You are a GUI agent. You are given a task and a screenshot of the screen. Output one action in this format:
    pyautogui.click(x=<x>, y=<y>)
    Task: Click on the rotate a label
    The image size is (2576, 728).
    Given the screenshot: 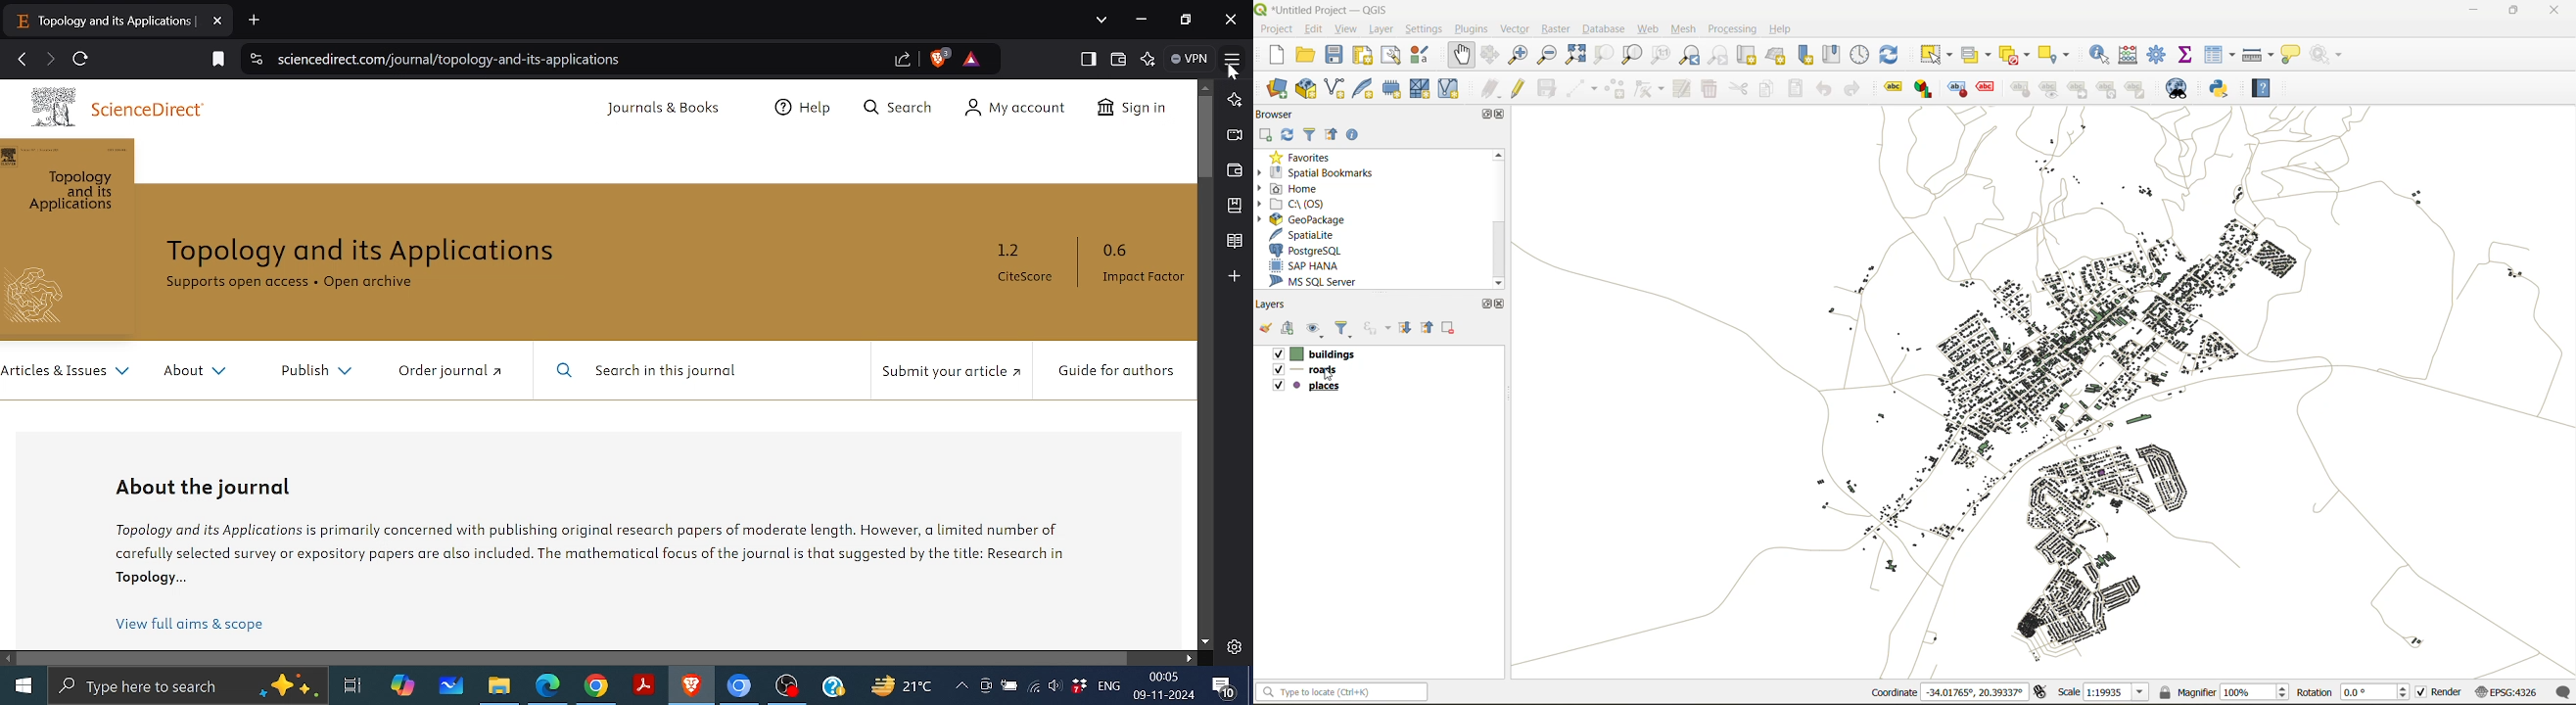 What is the action you would take?
    pyautogui.click(x=2108, y=88)
    